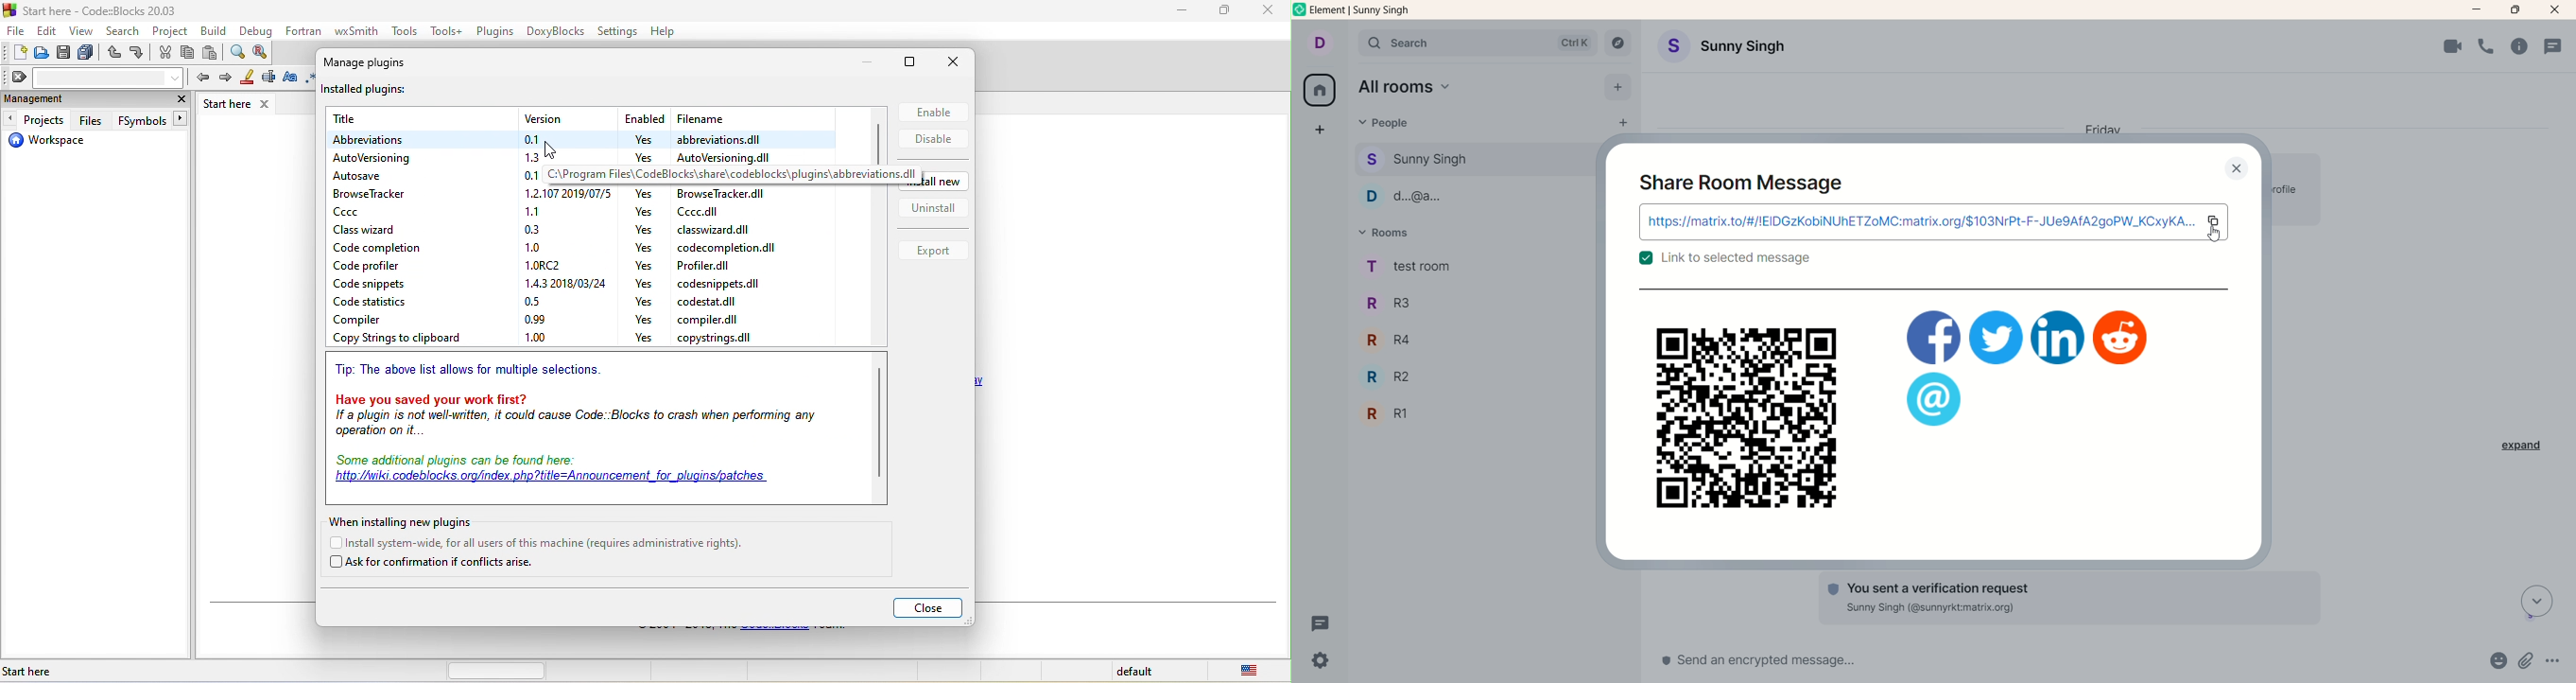 Image resolution: width=2576 pixels, height=700 pixels. What do you see at coordinates (497, 671) in the screenshot?
I see `horizontal scroll bar` at bounding box center [497, 671].